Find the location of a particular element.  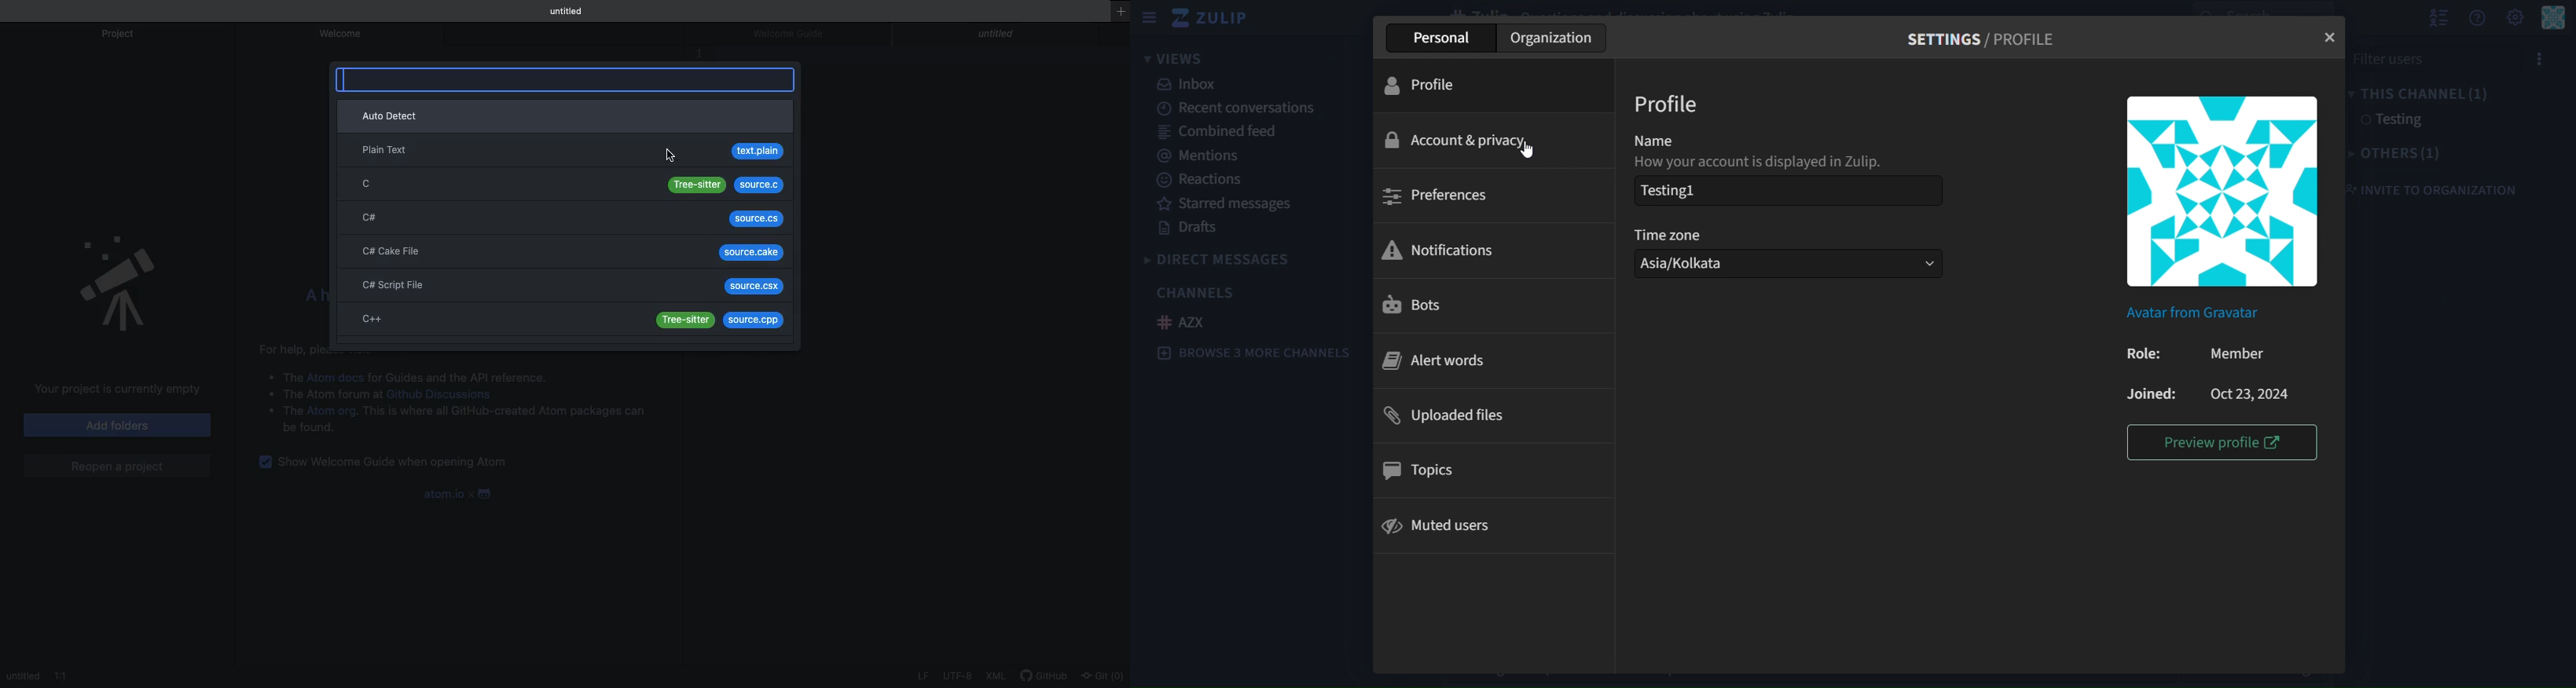

Instructional text is located at coordinates (291, 346).